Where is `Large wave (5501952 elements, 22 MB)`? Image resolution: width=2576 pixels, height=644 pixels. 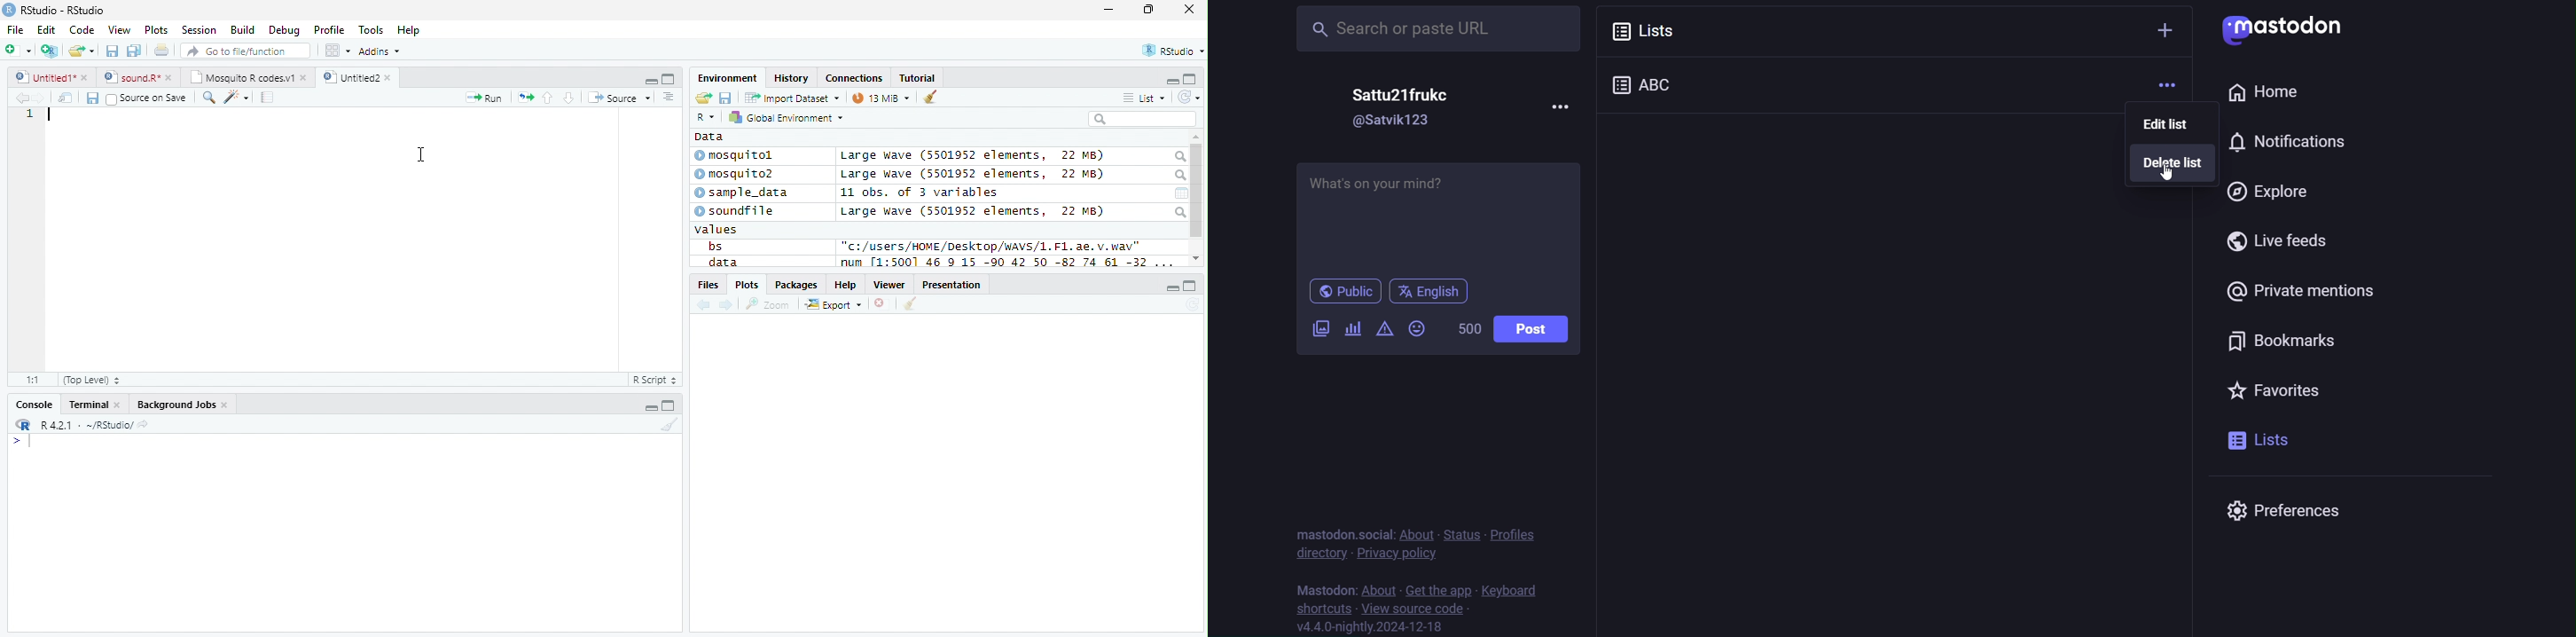
Large wave (5501952 elements, 22 MB) is located at coordinates (972, 211).